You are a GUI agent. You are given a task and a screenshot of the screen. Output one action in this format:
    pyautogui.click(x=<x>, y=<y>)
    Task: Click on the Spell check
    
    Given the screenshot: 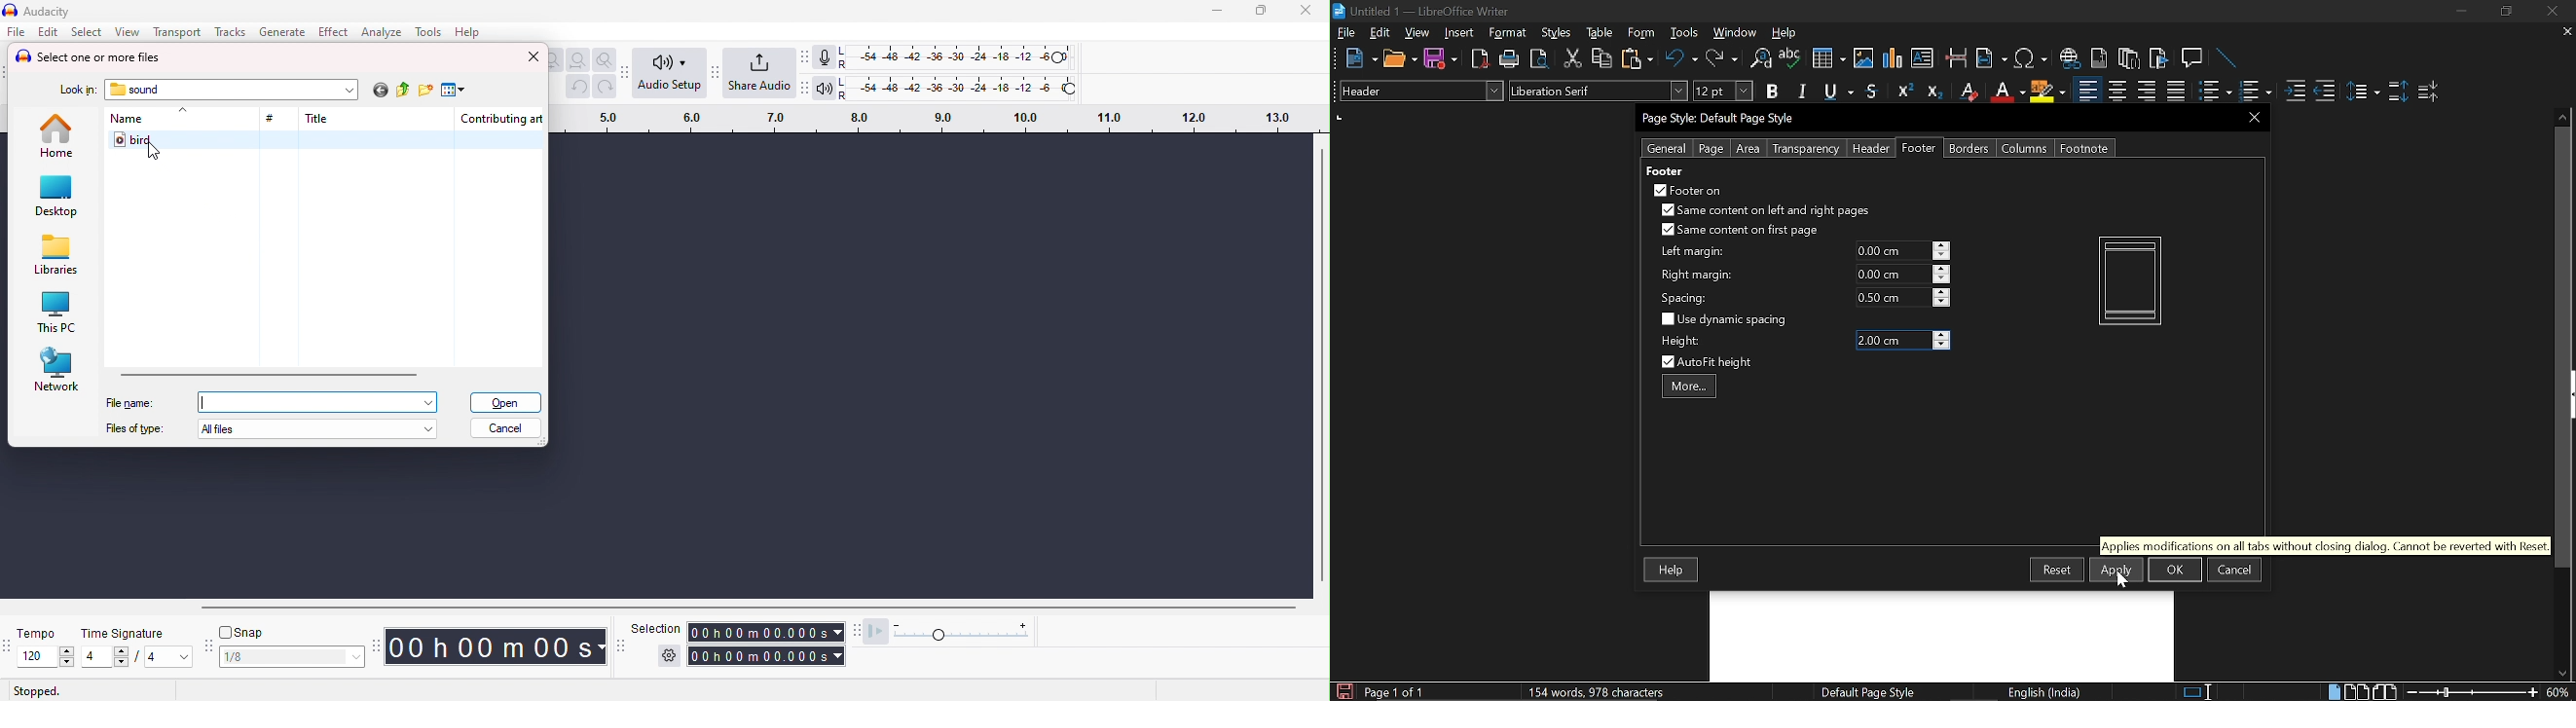 What is the action you would take?
    pyautogui.click(x=1790, y=58)
    